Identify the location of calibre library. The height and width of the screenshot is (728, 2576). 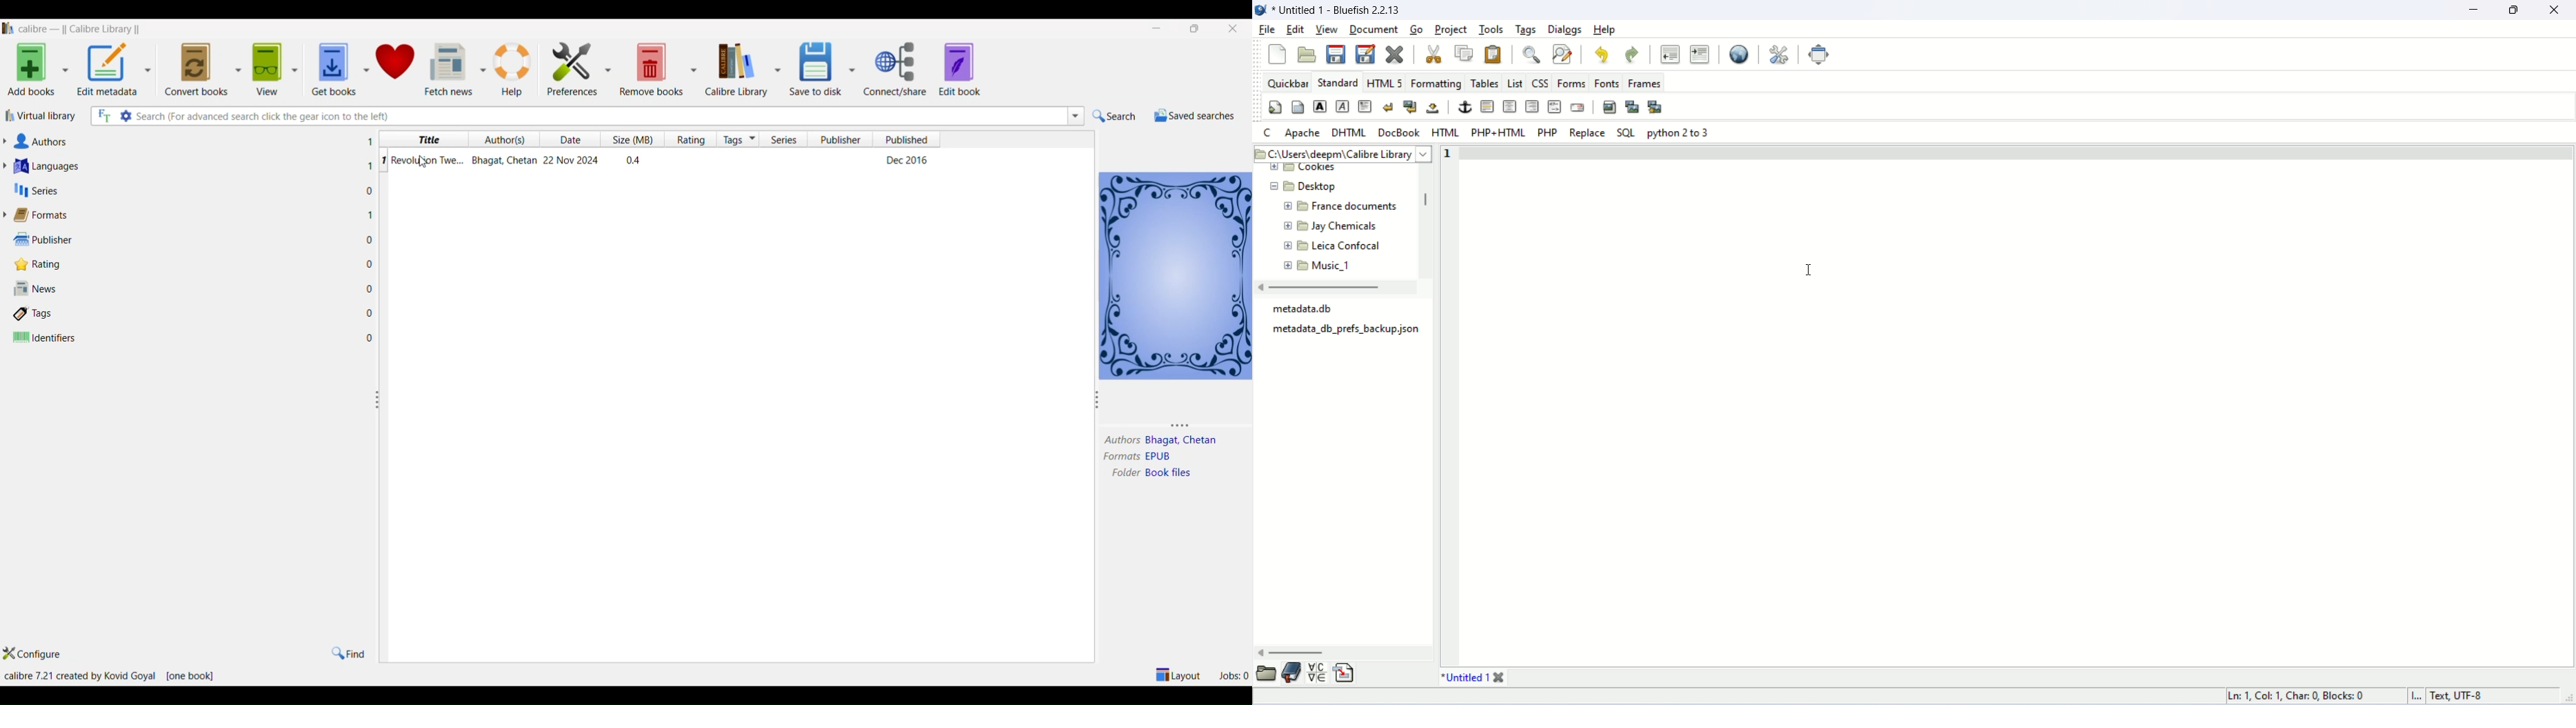
(735, 69).